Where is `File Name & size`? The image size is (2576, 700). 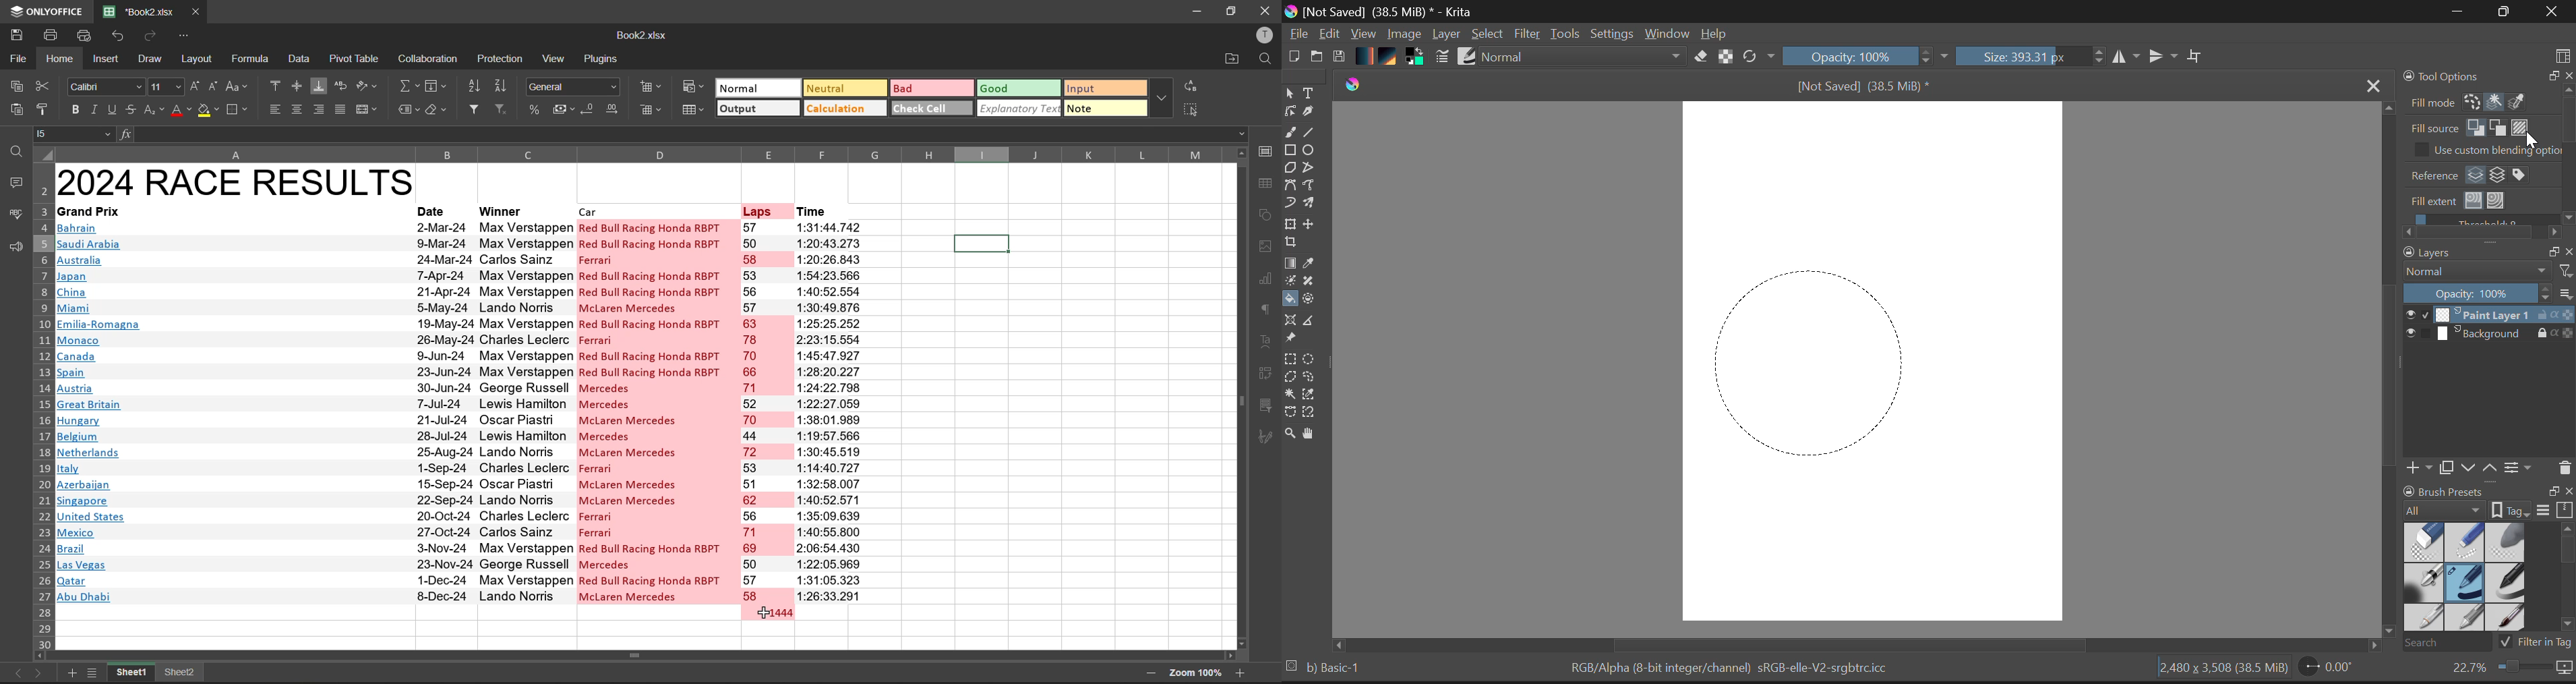
File Name & size is located at coordinates (1863, 86).